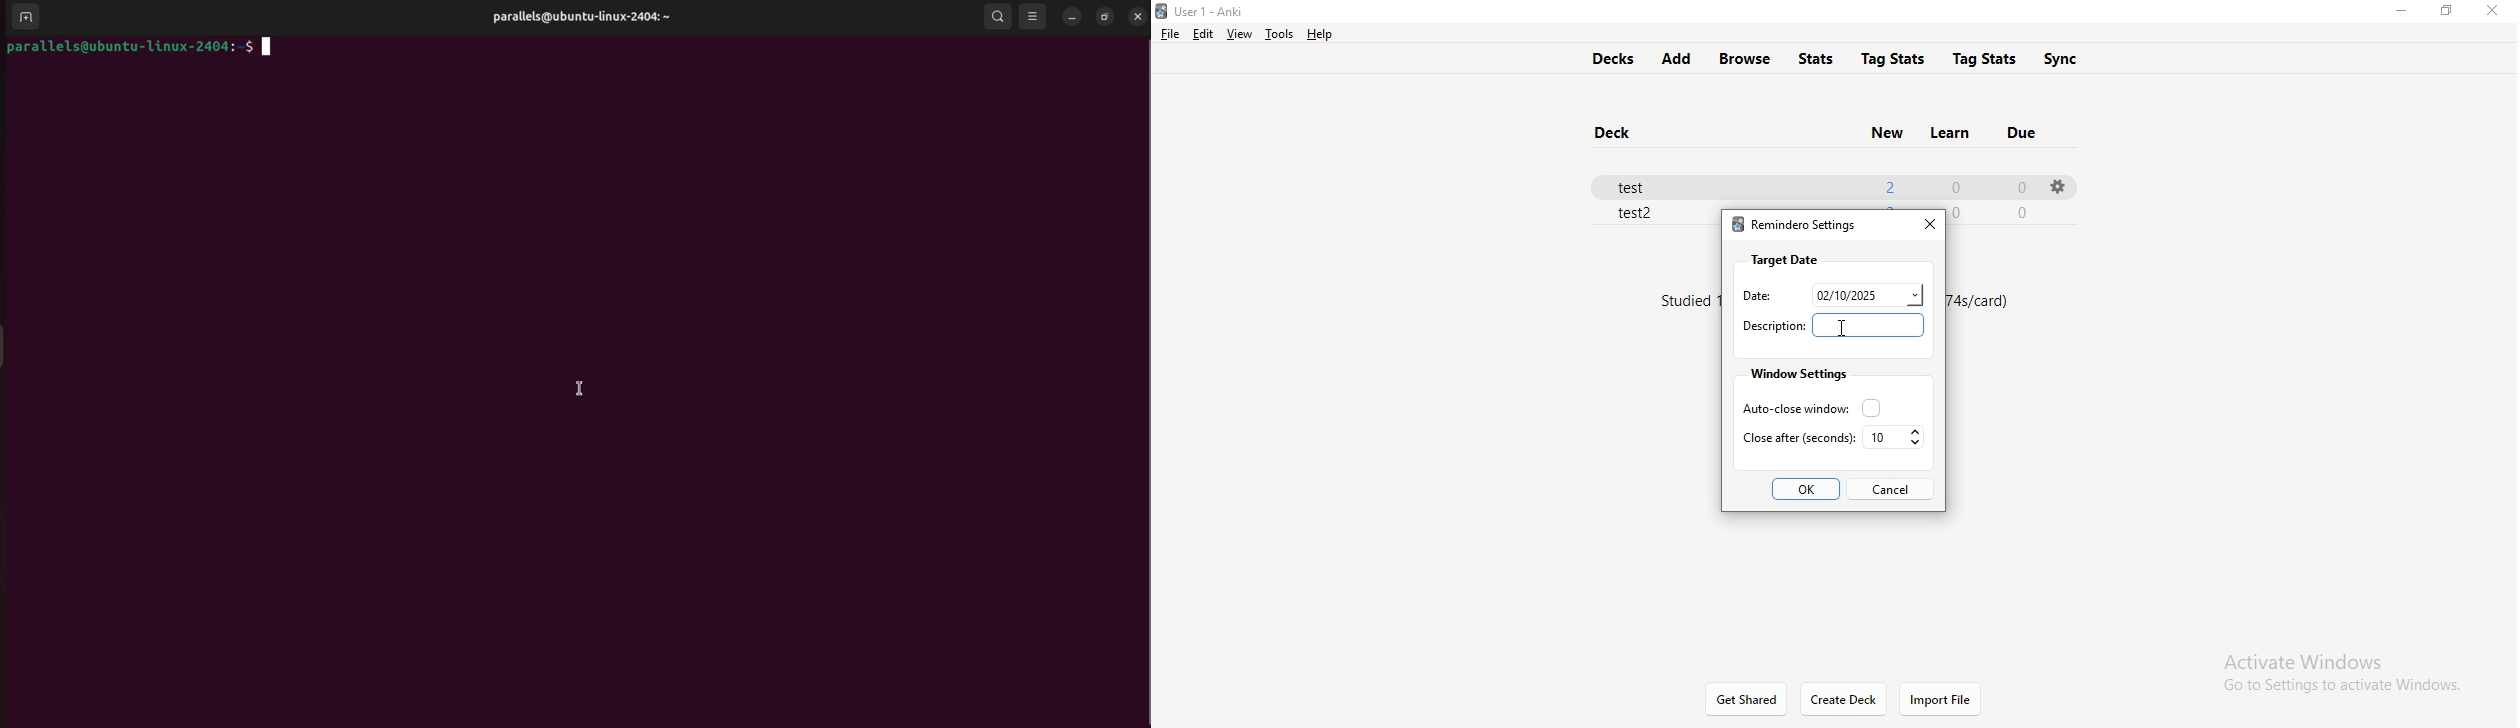 The image size is (2520, 728). What do you see at coordinates (1752, 296) in the screenshot?
I see `date` at bounding box center [1752, 296].